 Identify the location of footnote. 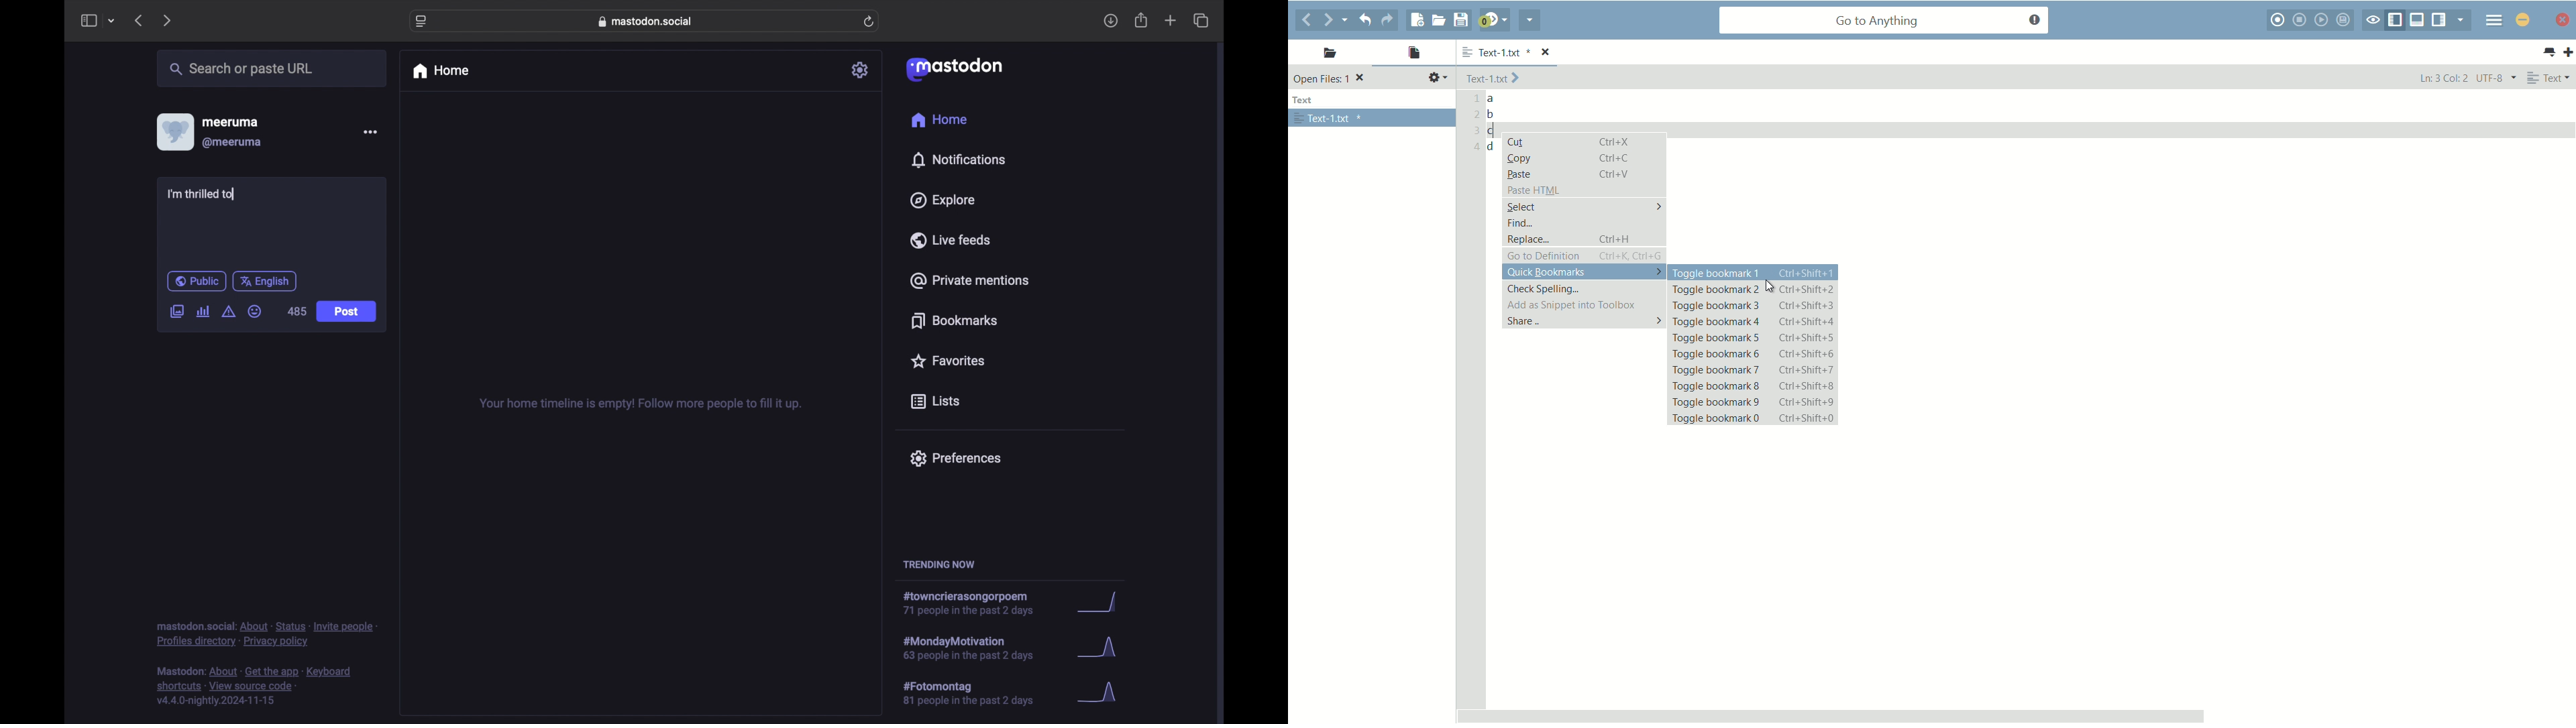
(254, 686).